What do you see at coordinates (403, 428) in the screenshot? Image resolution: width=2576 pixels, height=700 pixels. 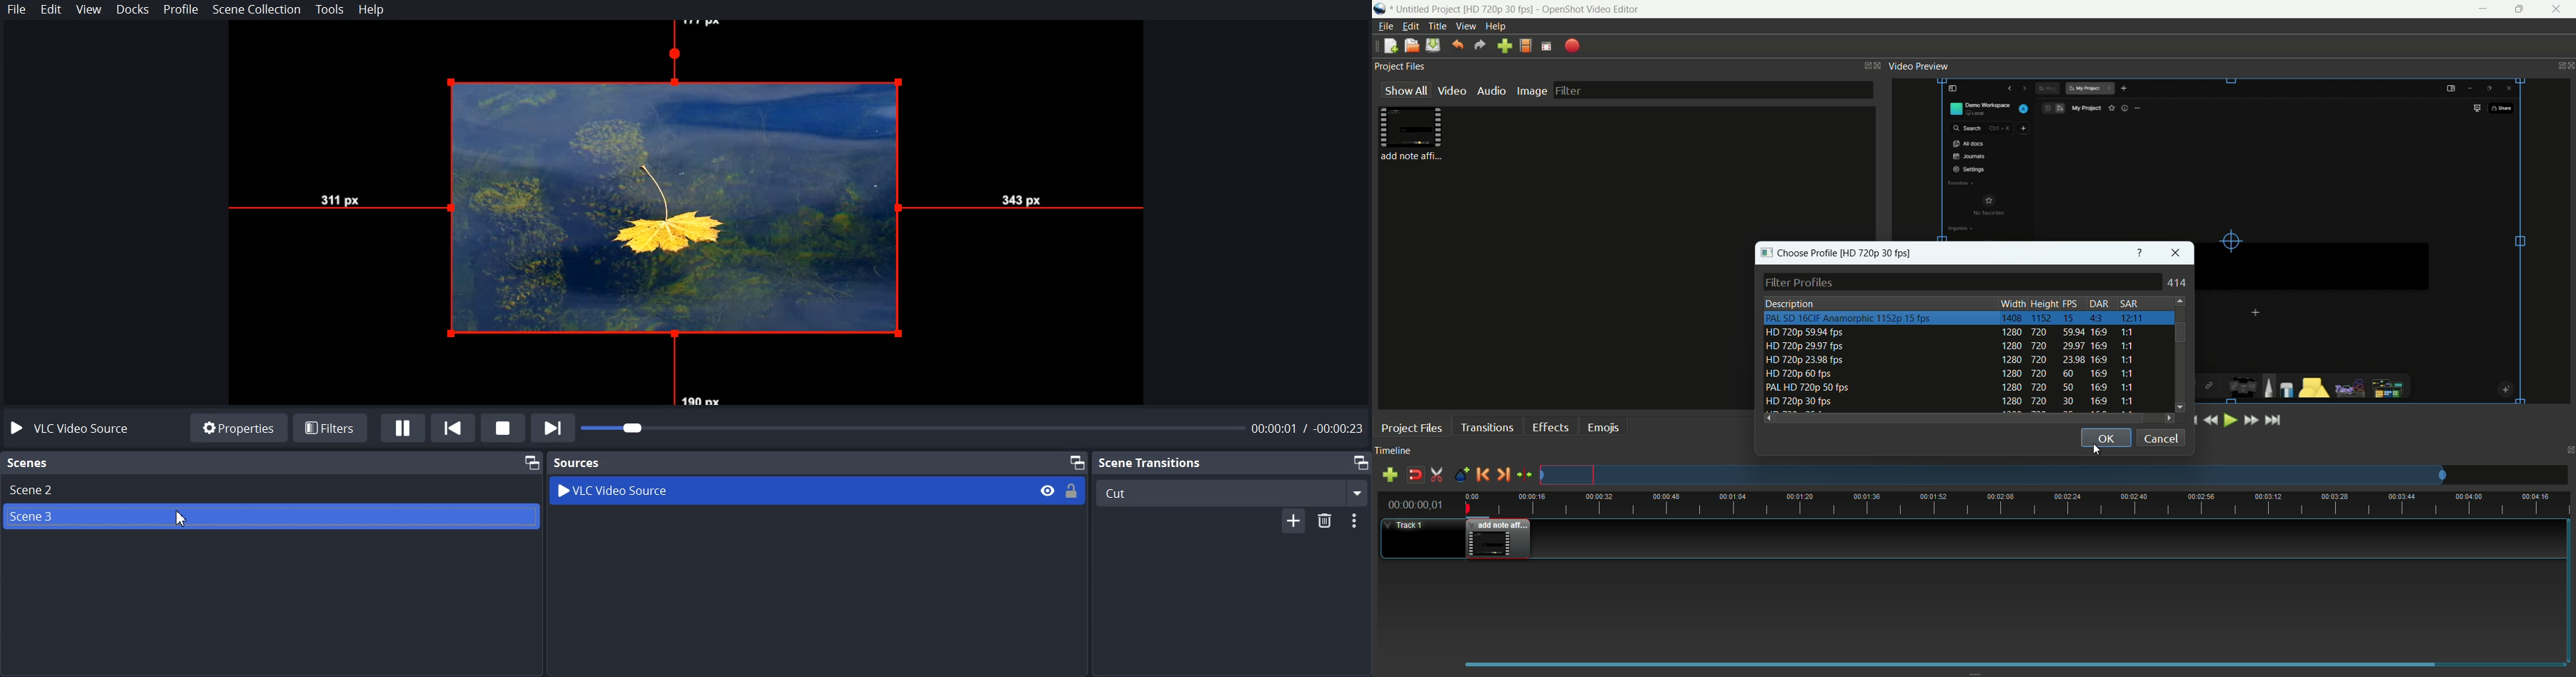 I see `Pause Media` at bounding box center [403, 428].